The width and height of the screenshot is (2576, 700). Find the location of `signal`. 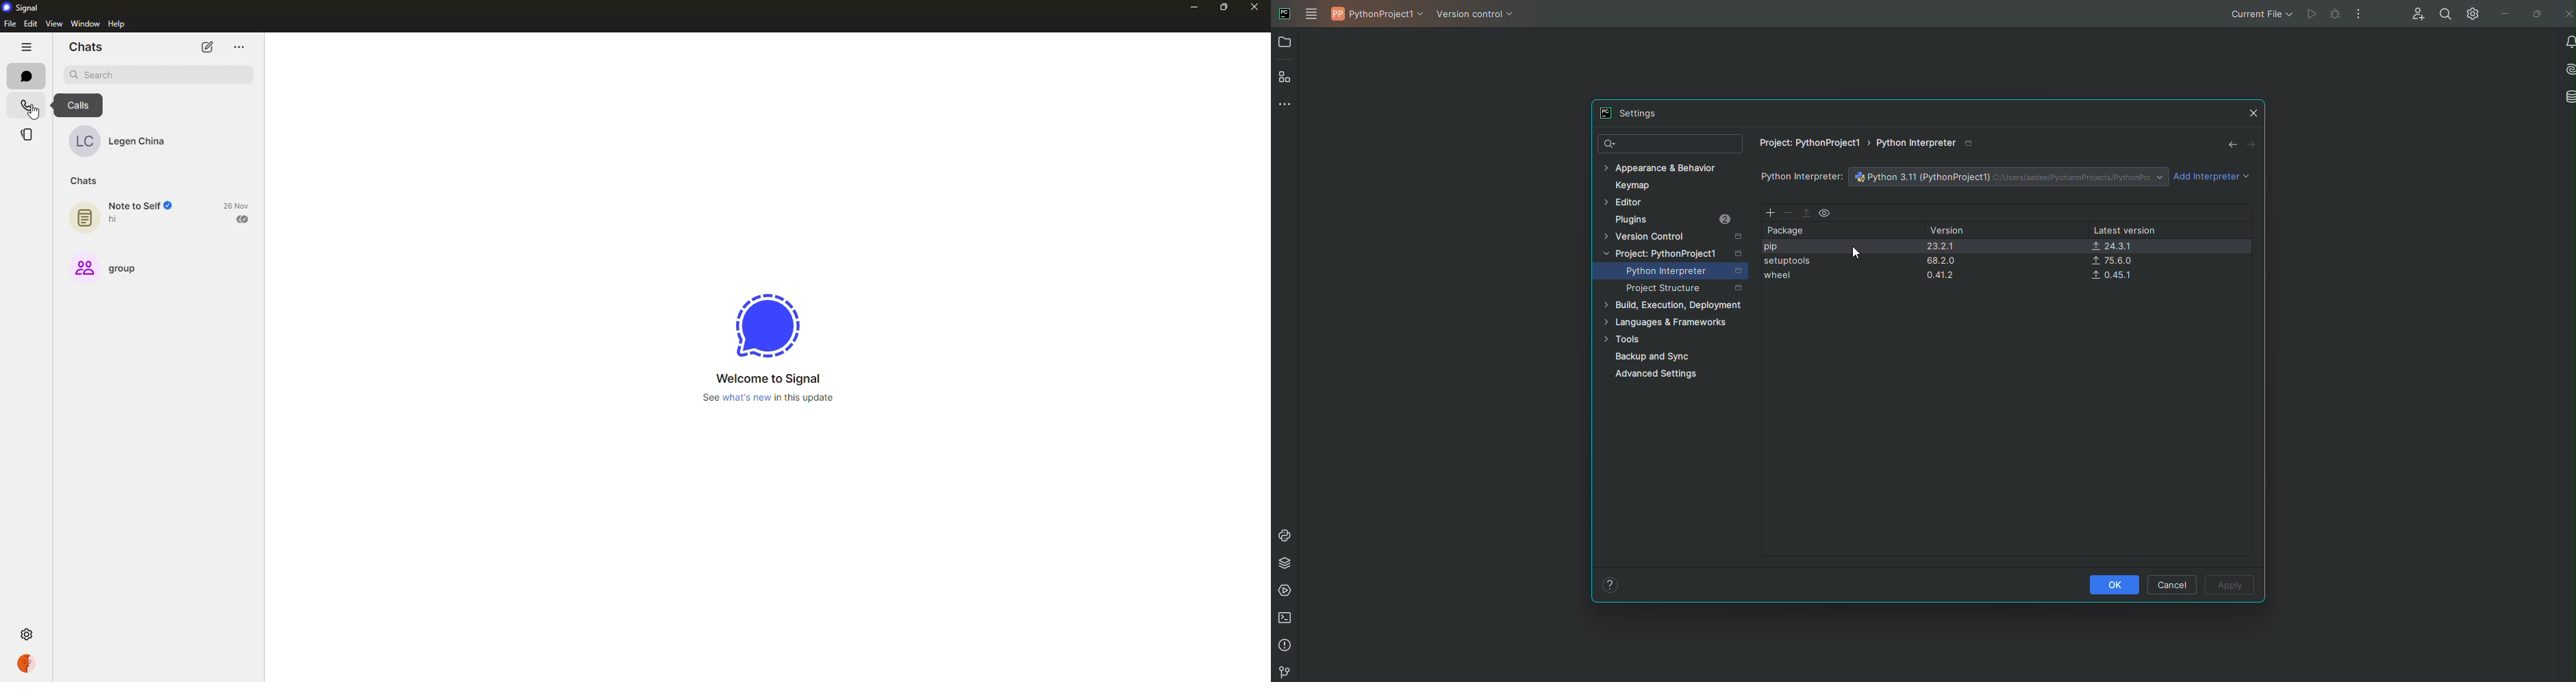

signal is located at coordinates (23, 7).